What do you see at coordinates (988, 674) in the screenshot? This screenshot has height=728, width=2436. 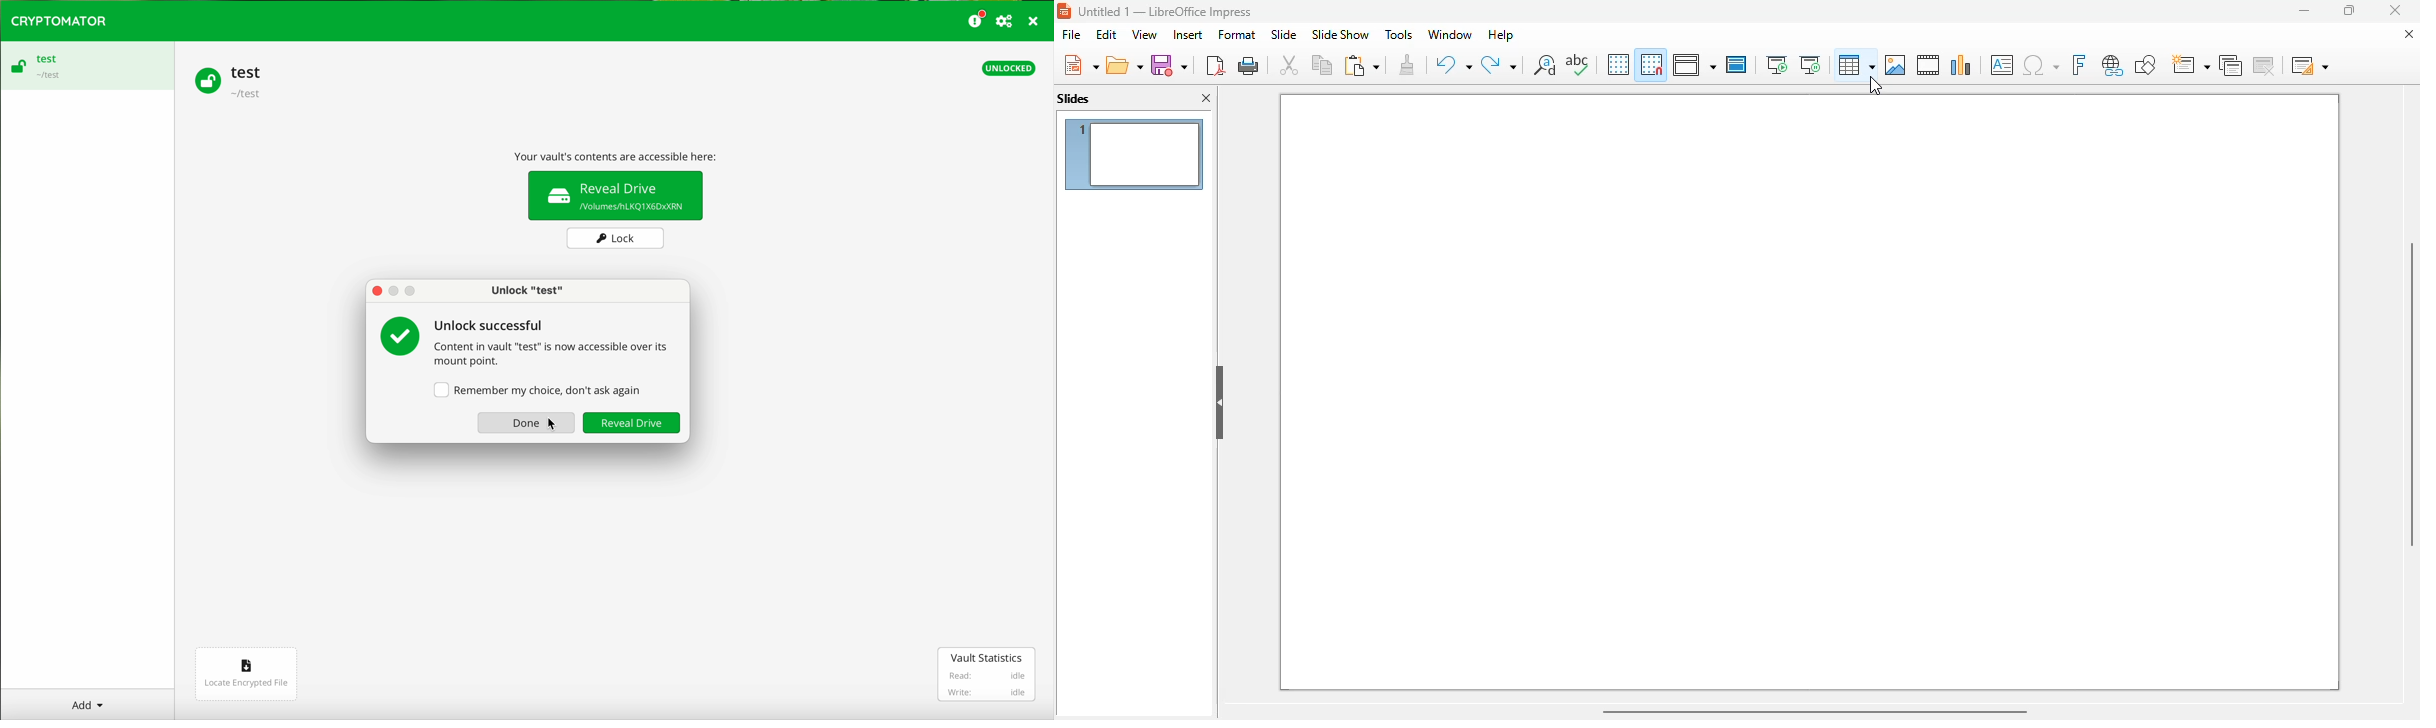 I see `vault statistics` at bounding box center [988, 674].